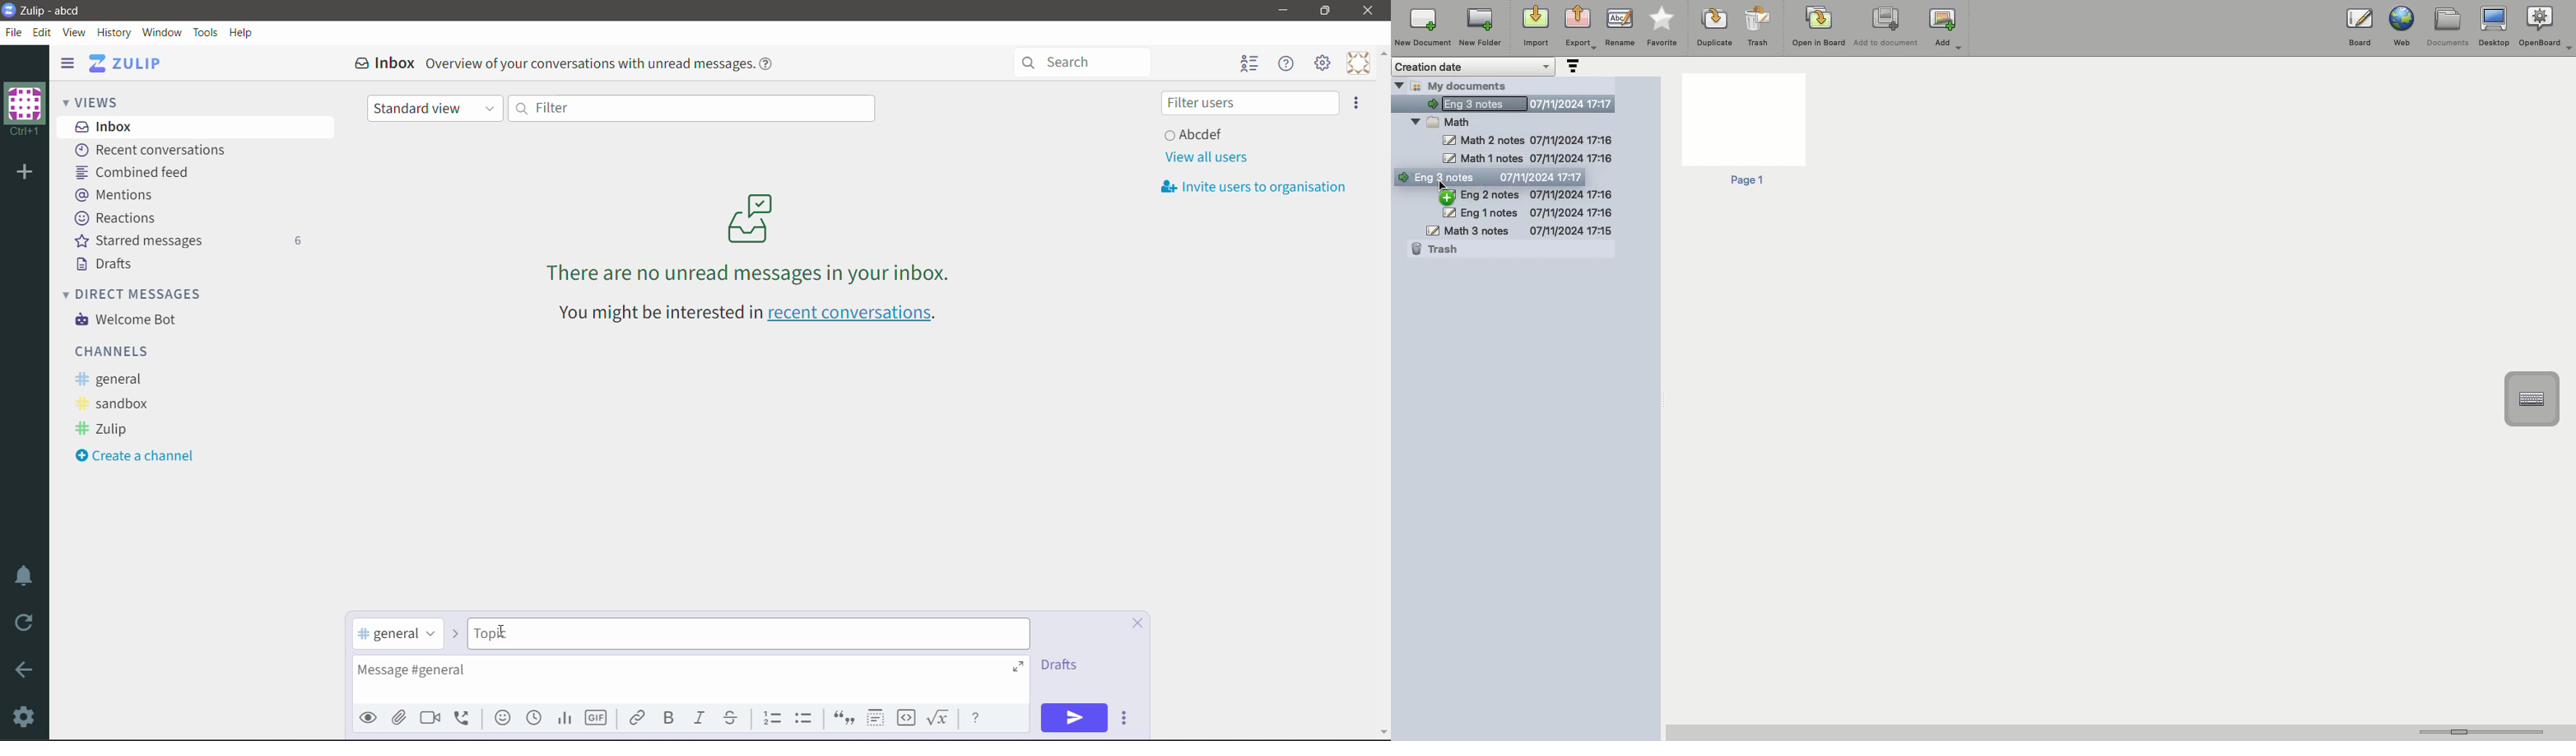 This screenshot has height=756, width=2576. Describe the element at coordinates (1357, 103) in the screenshot. I see `Invite users to organization` at that location.